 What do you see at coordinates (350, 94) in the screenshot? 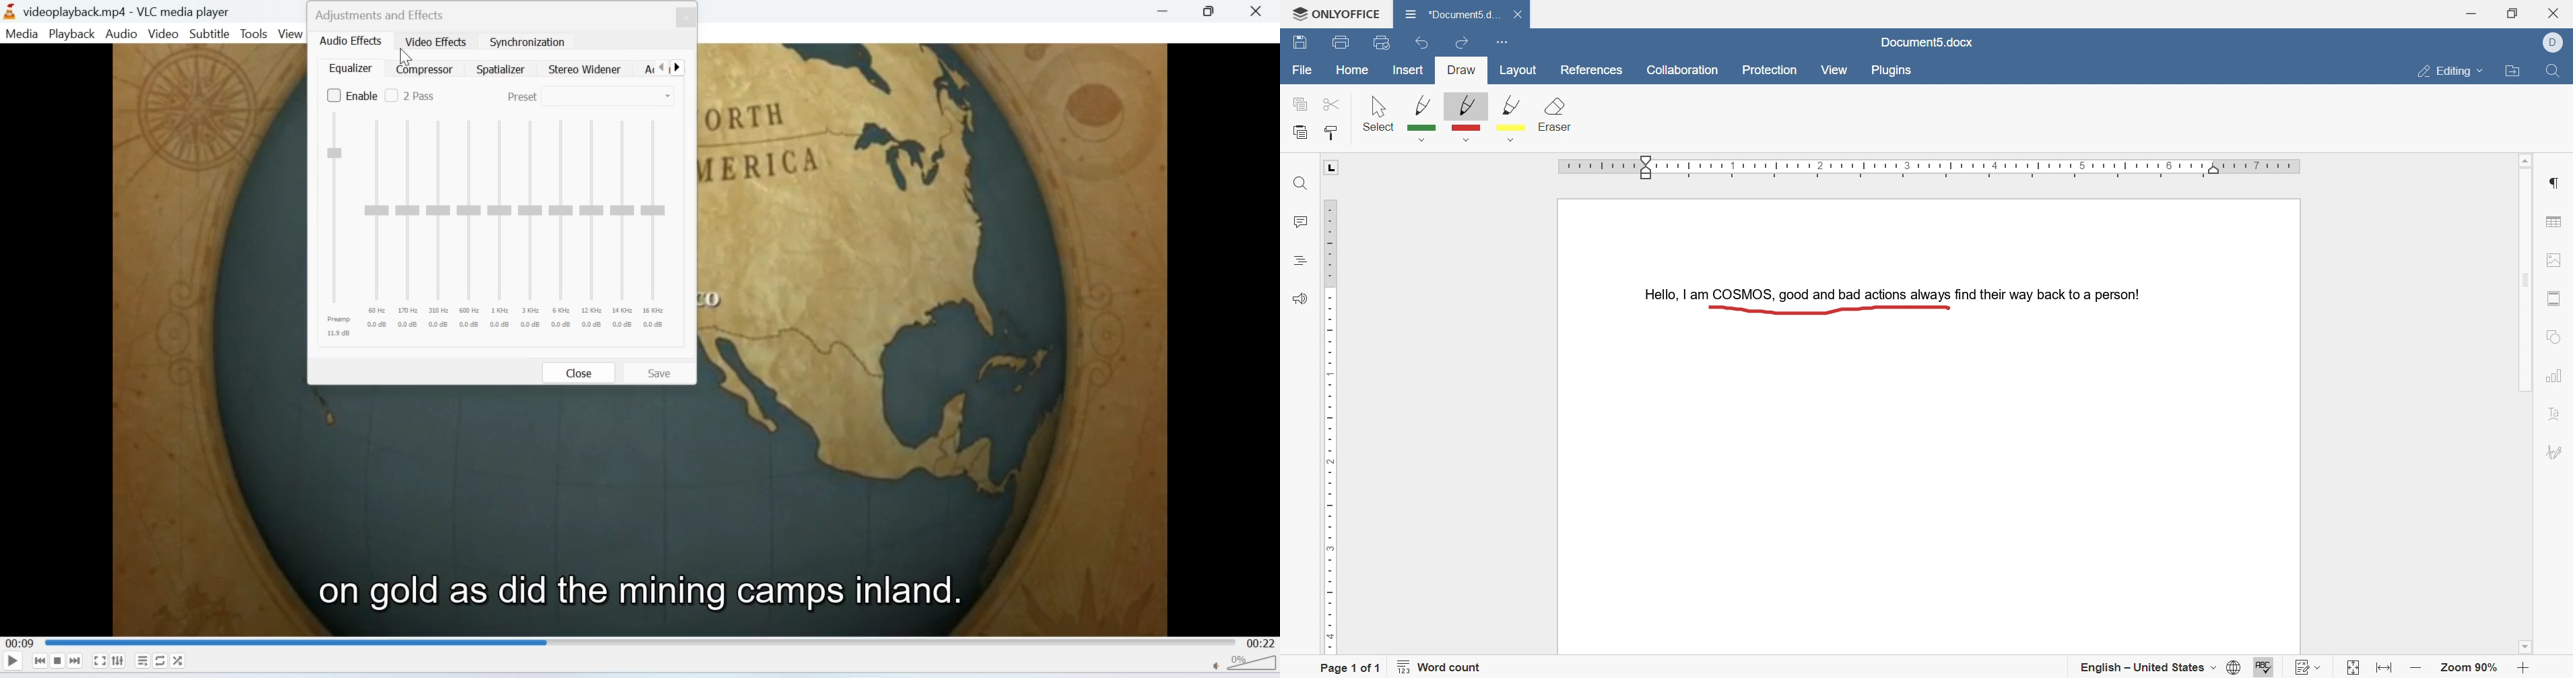
I see `enable` at bounding box center [350, 94].